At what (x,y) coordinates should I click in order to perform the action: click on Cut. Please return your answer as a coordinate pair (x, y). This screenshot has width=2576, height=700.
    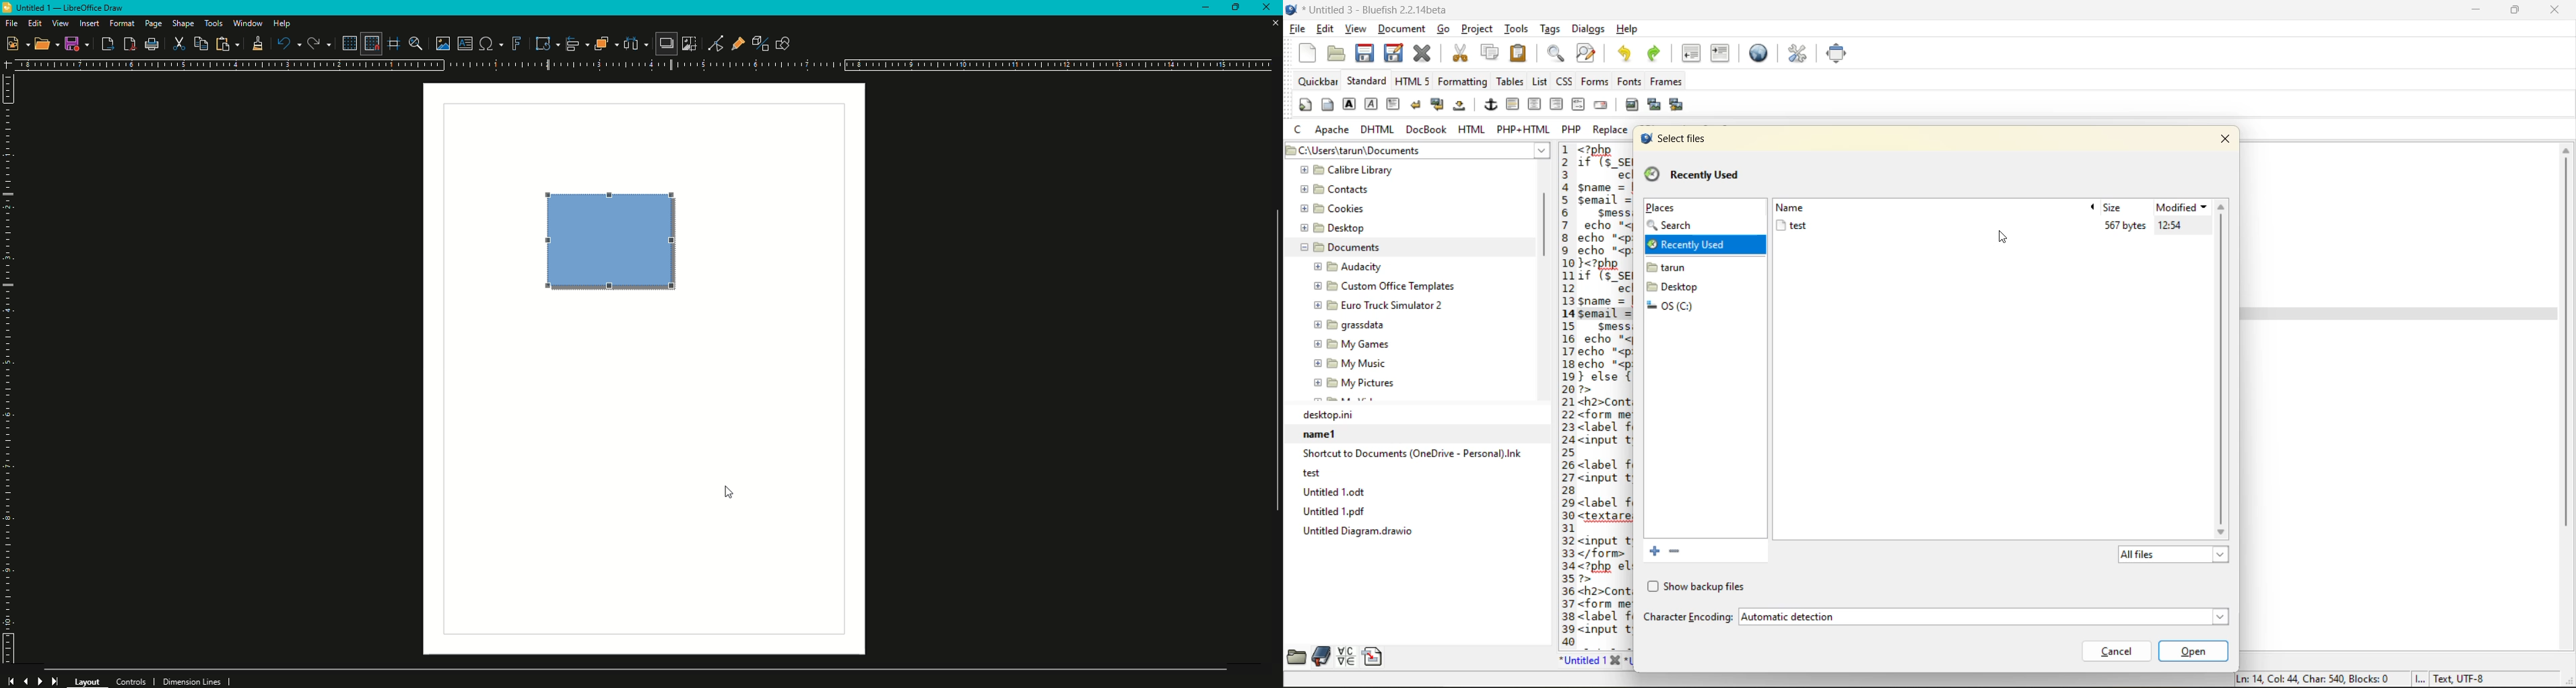
    Looking at the image, I should click on (180, 45).